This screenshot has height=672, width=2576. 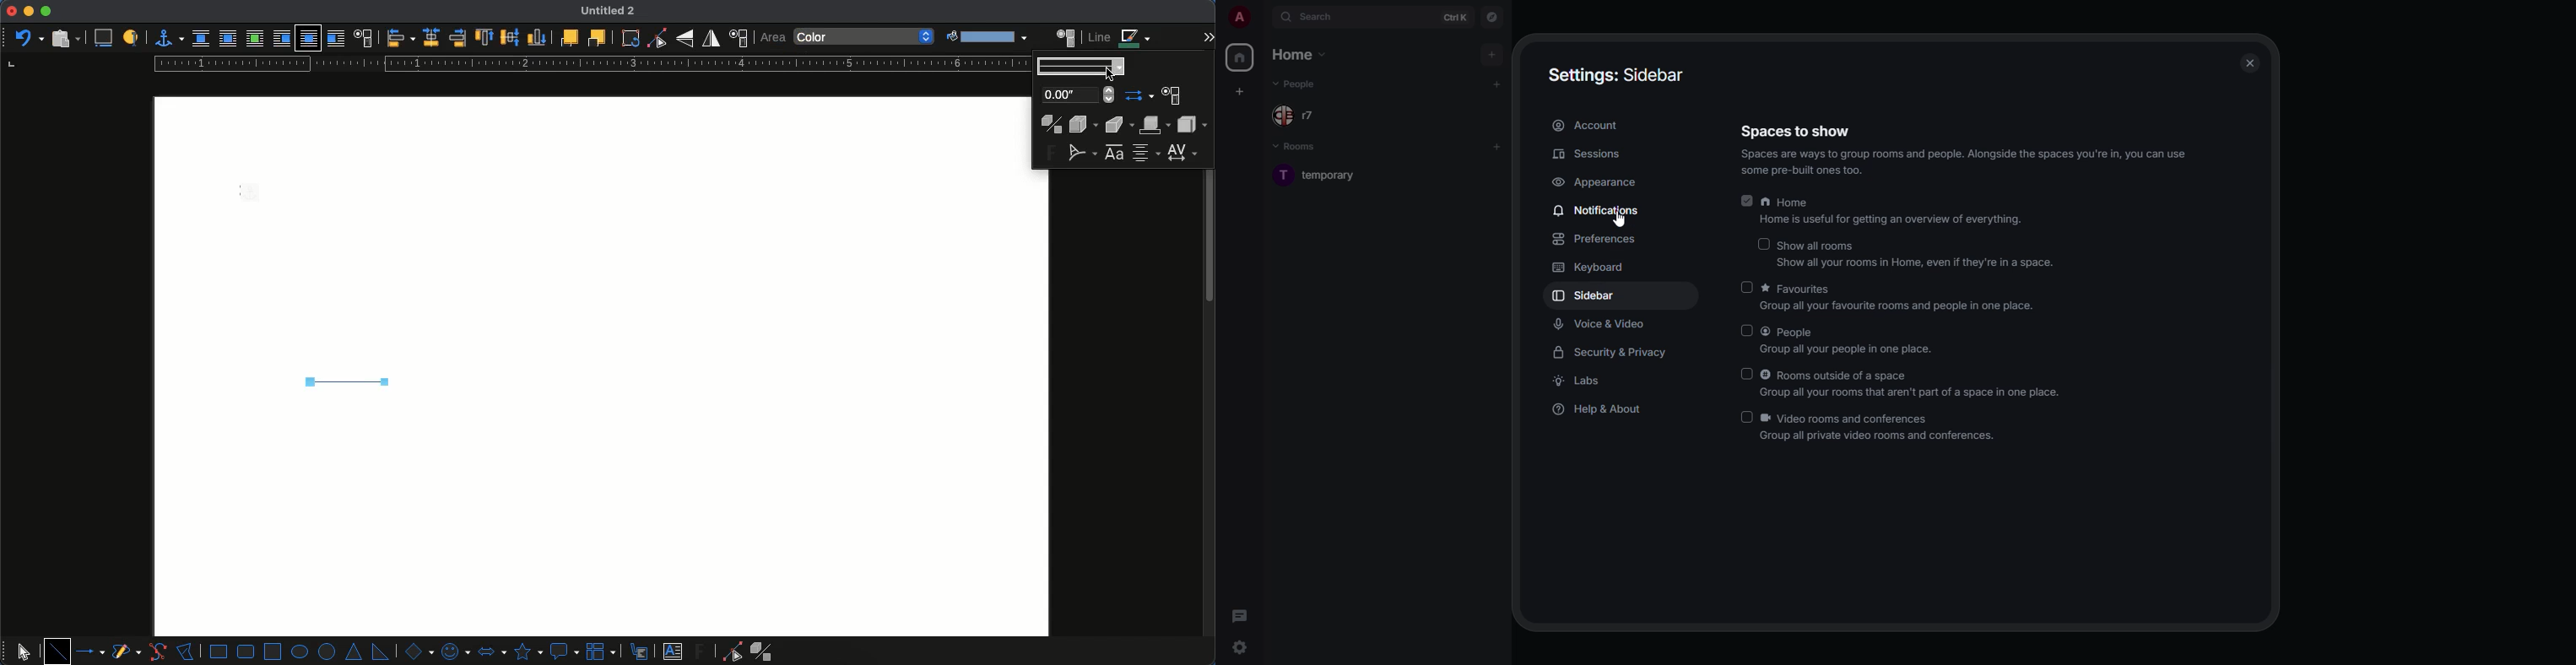 I want to click on footwork alignment, so click(x=1147, y=154).